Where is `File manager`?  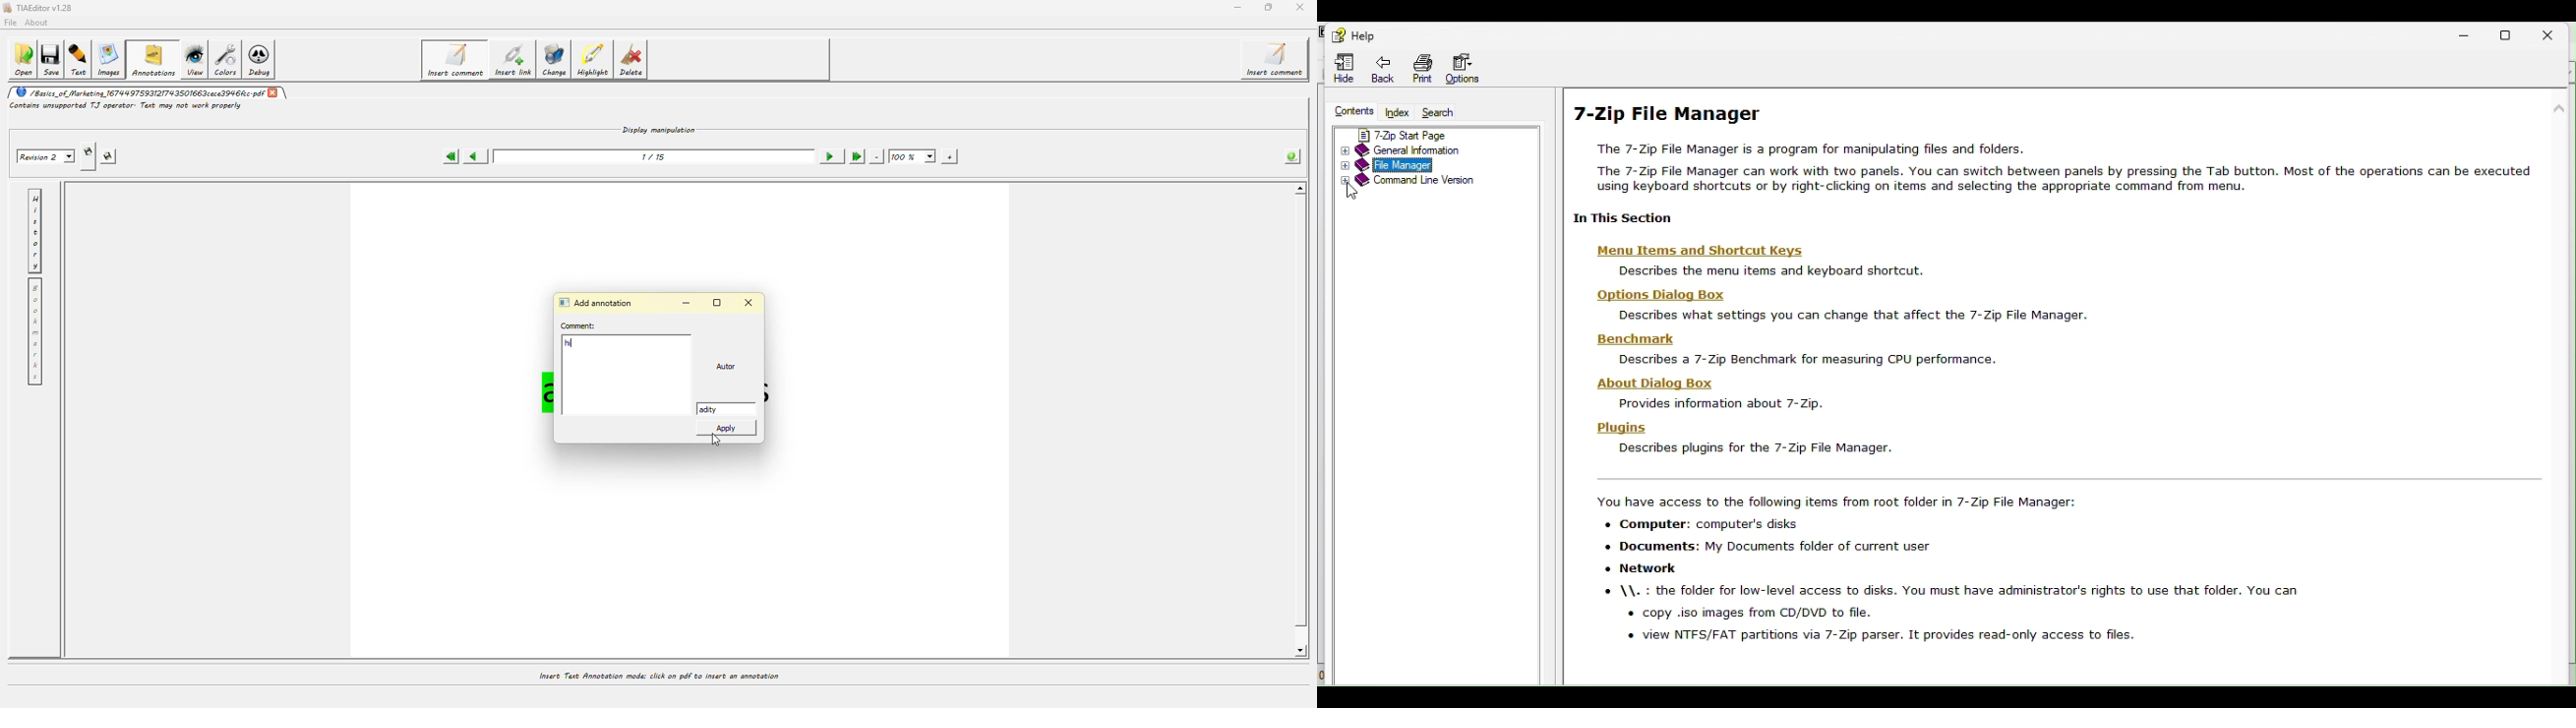
File manager is located at coordinates (1410, 166).